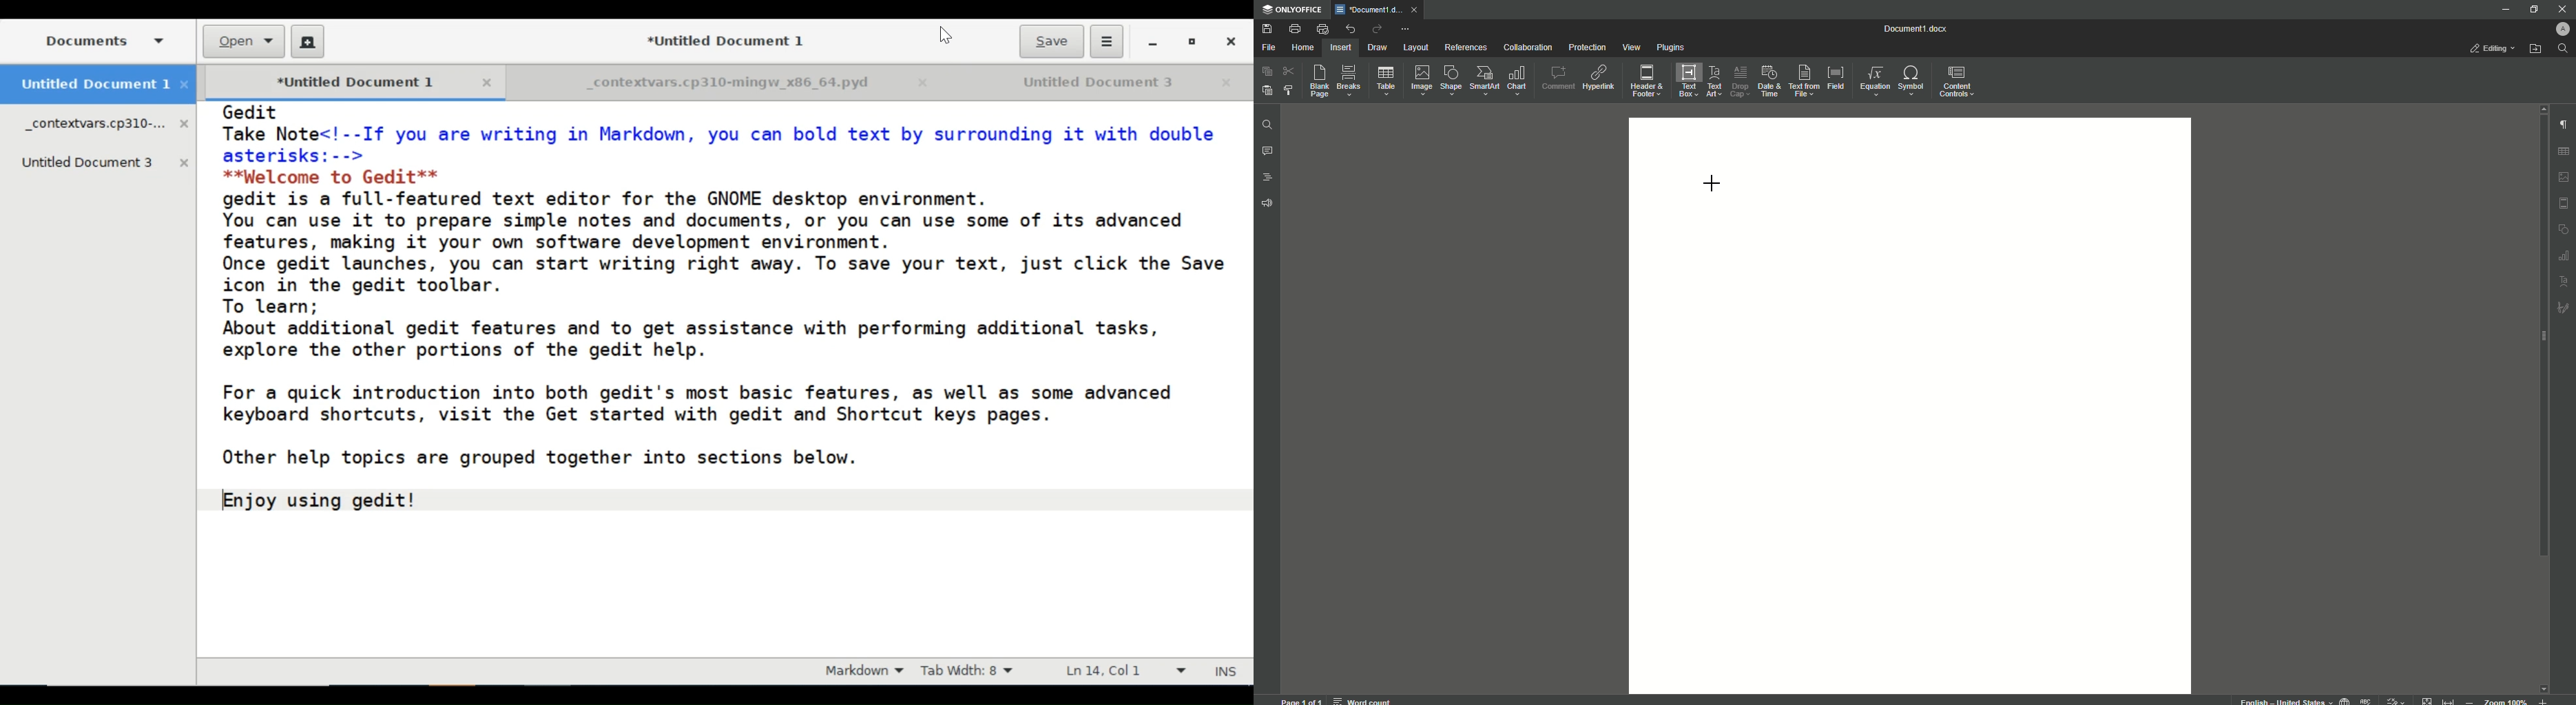  I want to click on Quick Print, so click(1322, 29).